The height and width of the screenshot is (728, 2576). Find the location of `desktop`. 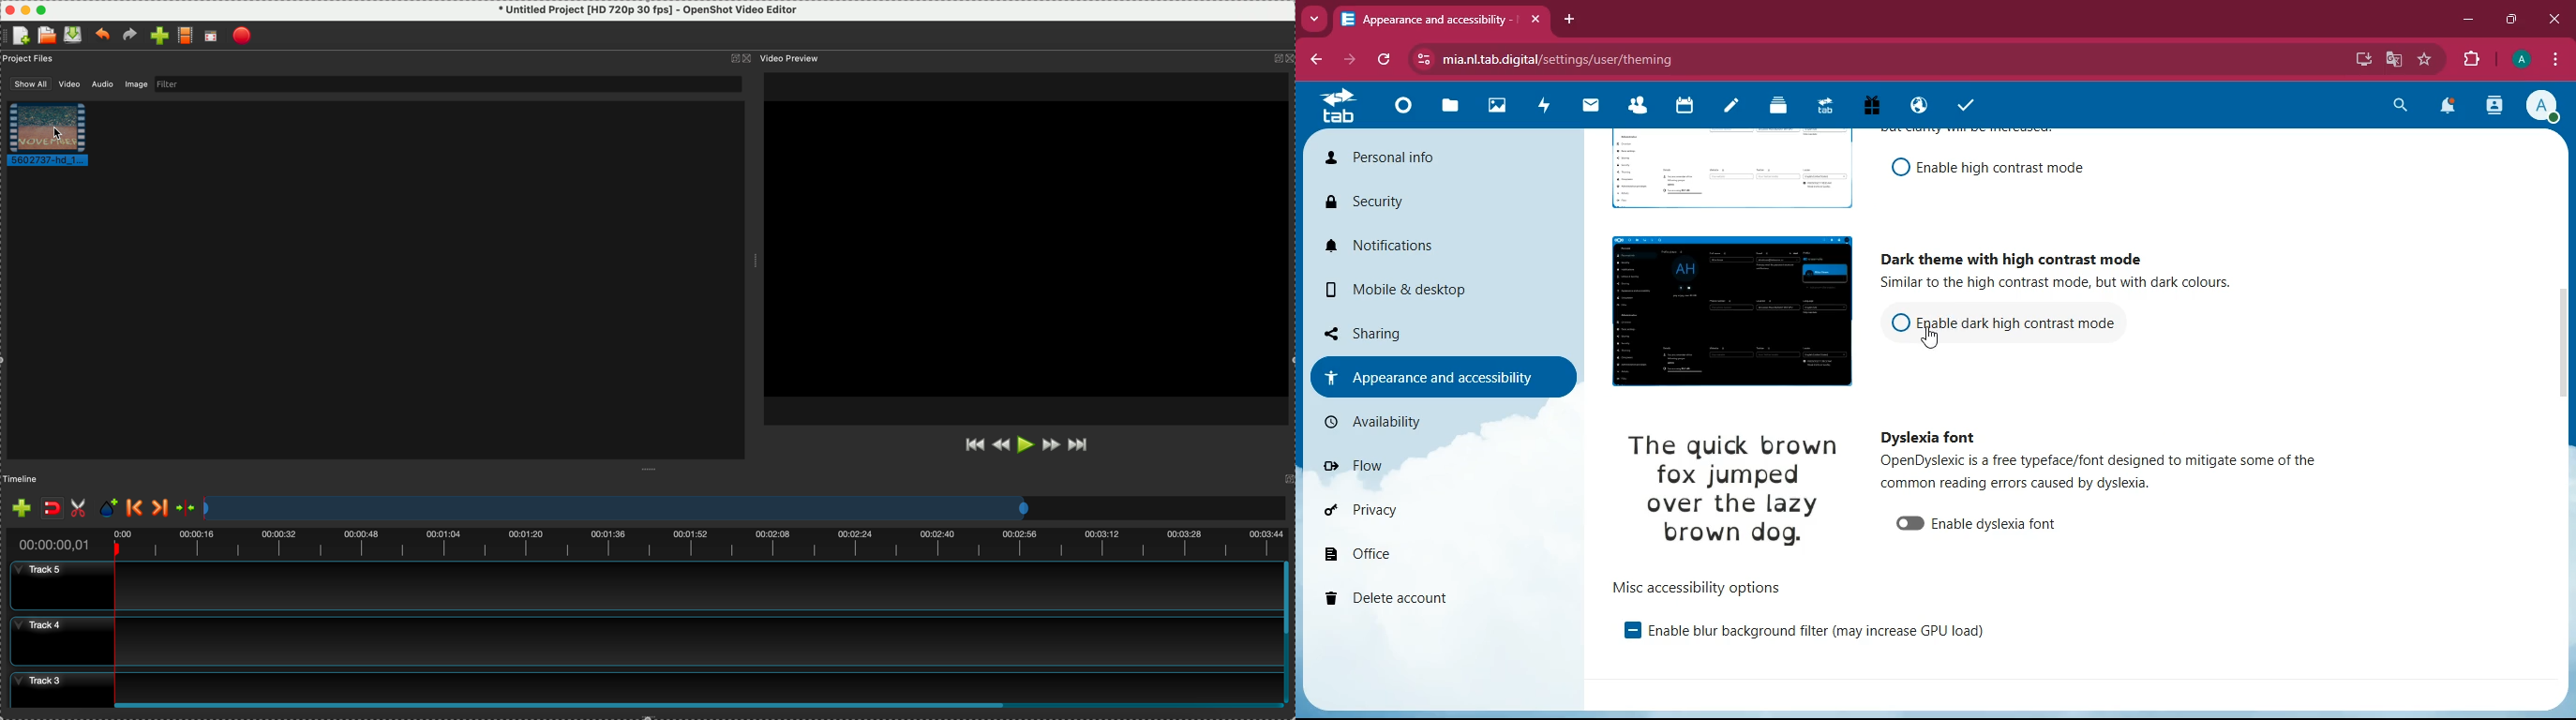

desktop is located at coordinates (2359, 61).